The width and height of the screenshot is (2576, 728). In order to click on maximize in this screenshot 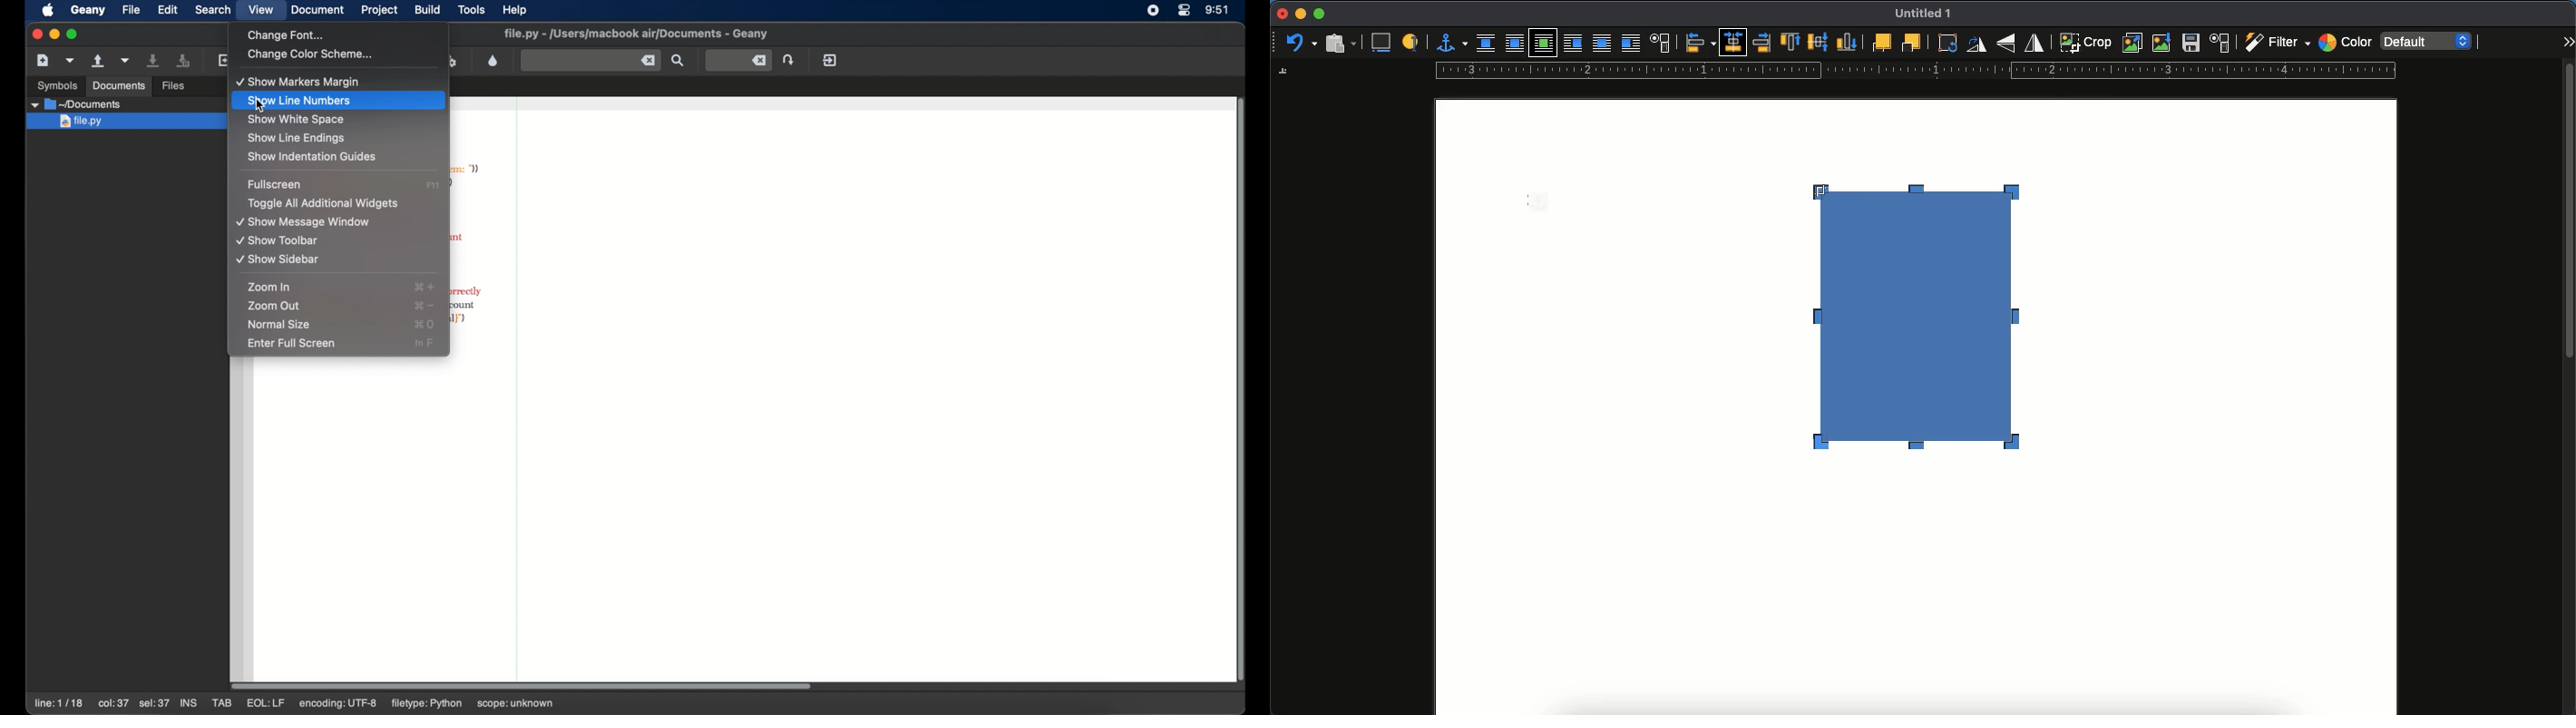, I will do `click(1319, 15)`.